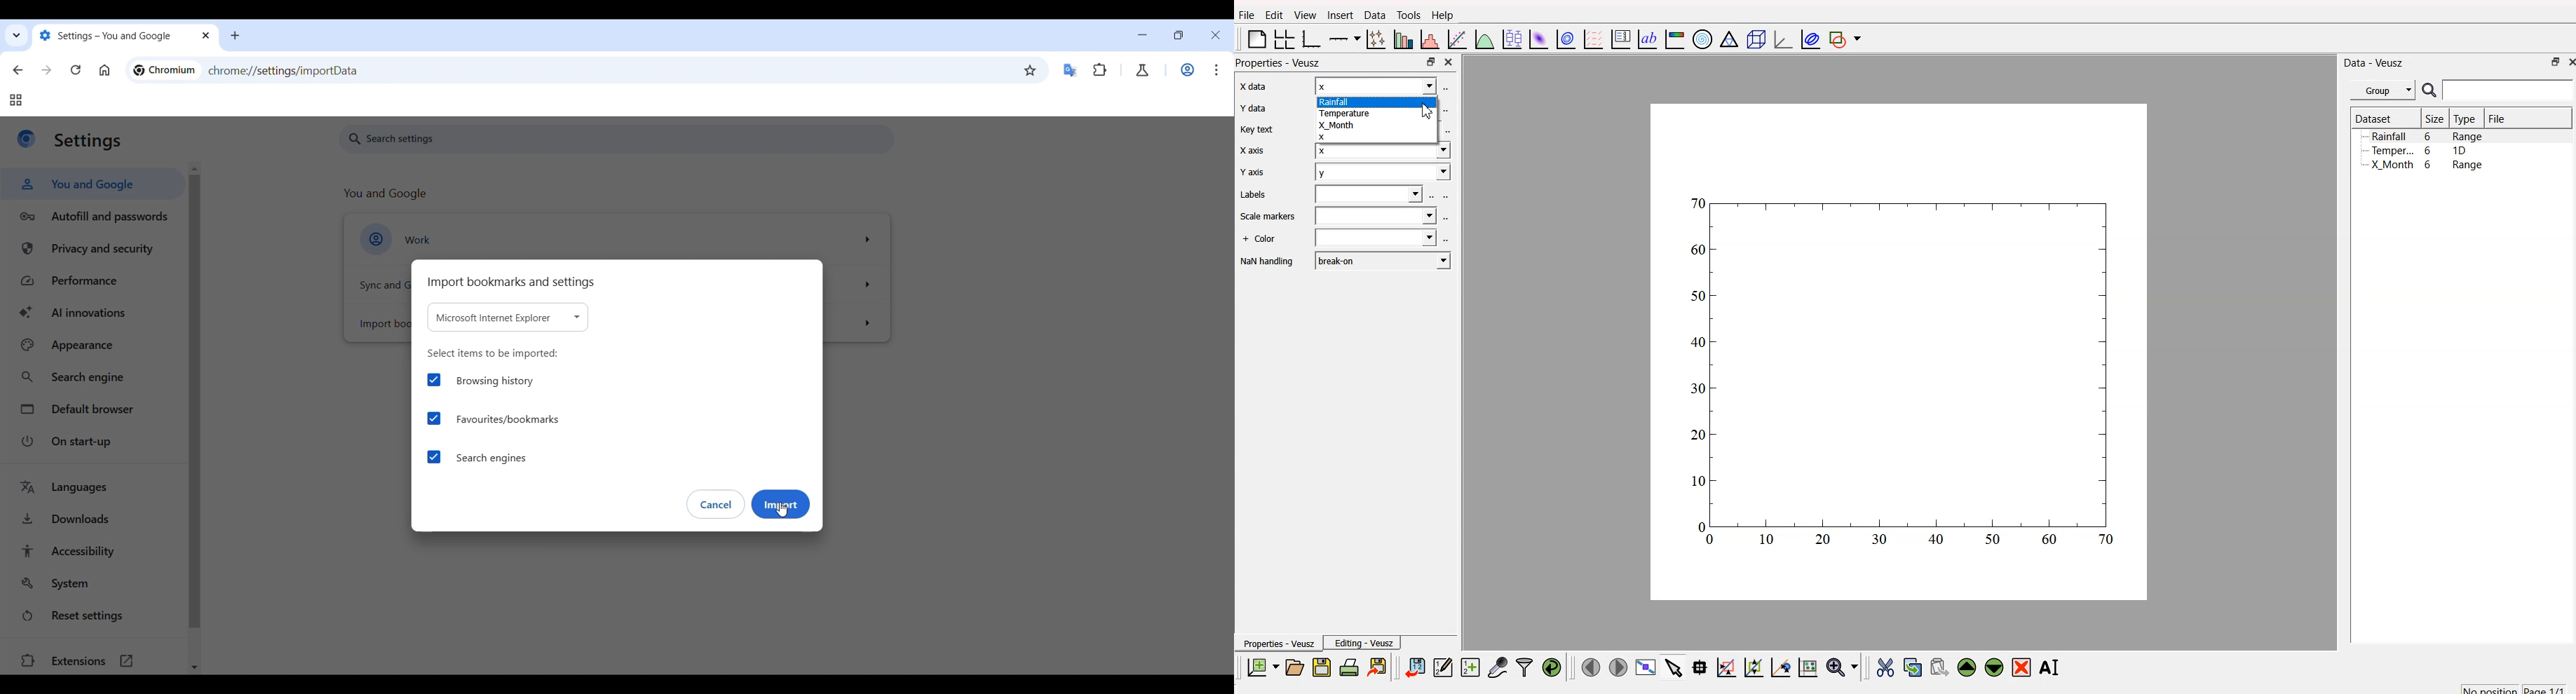  I want to click on plot function, so click(1484, 40).